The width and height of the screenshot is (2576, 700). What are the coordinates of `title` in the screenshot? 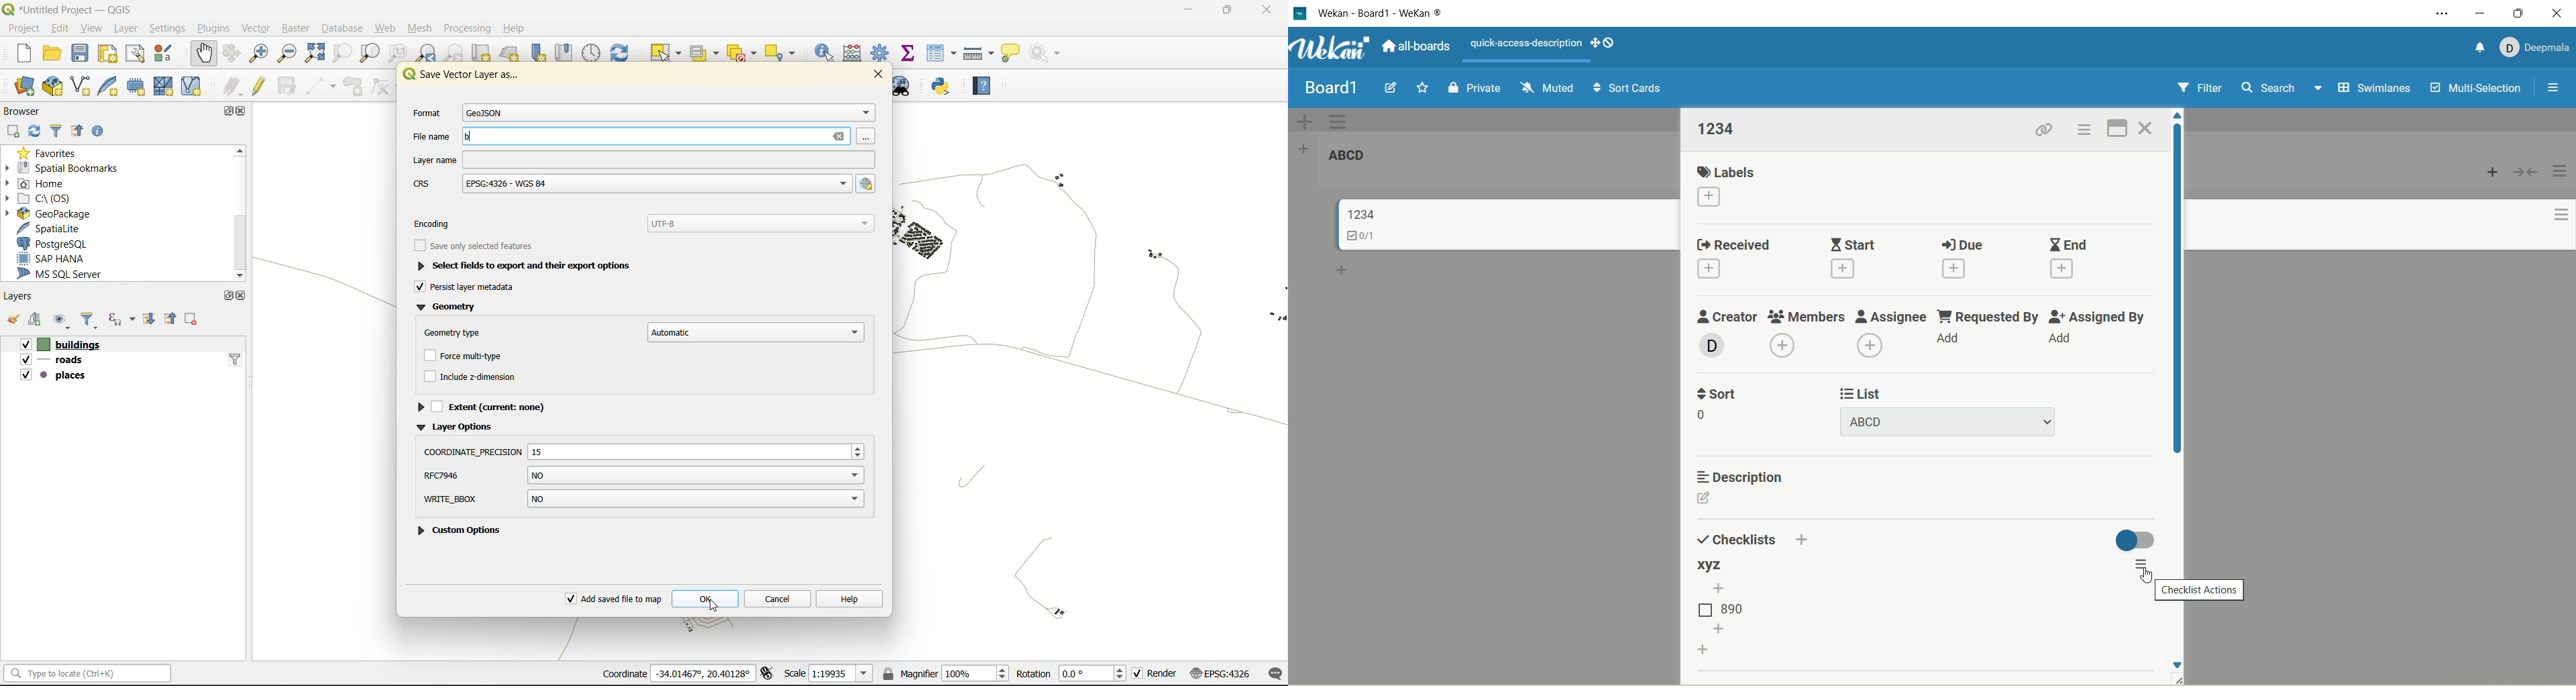 It's located at (1394, 13).